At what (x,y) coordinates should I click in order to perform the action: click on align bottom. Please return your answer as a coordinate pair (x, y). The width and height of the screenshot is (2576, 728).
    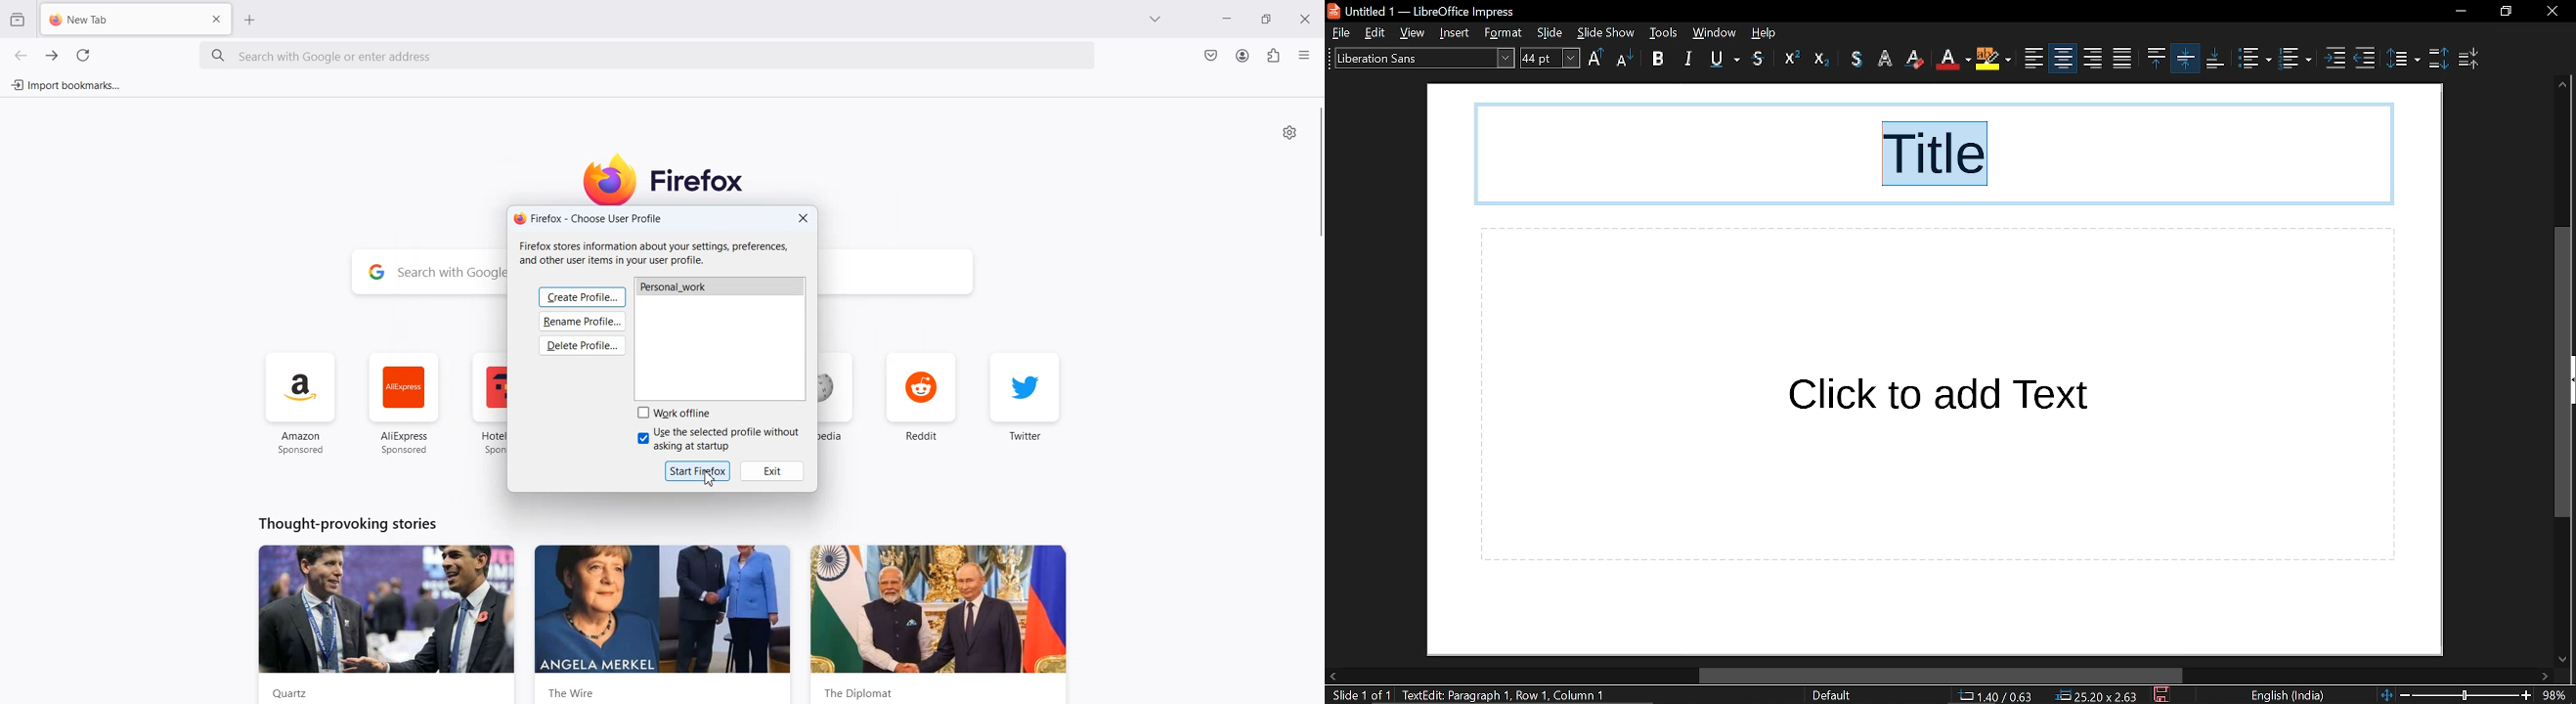
    Looking at the image, I should click on (2215, 59).